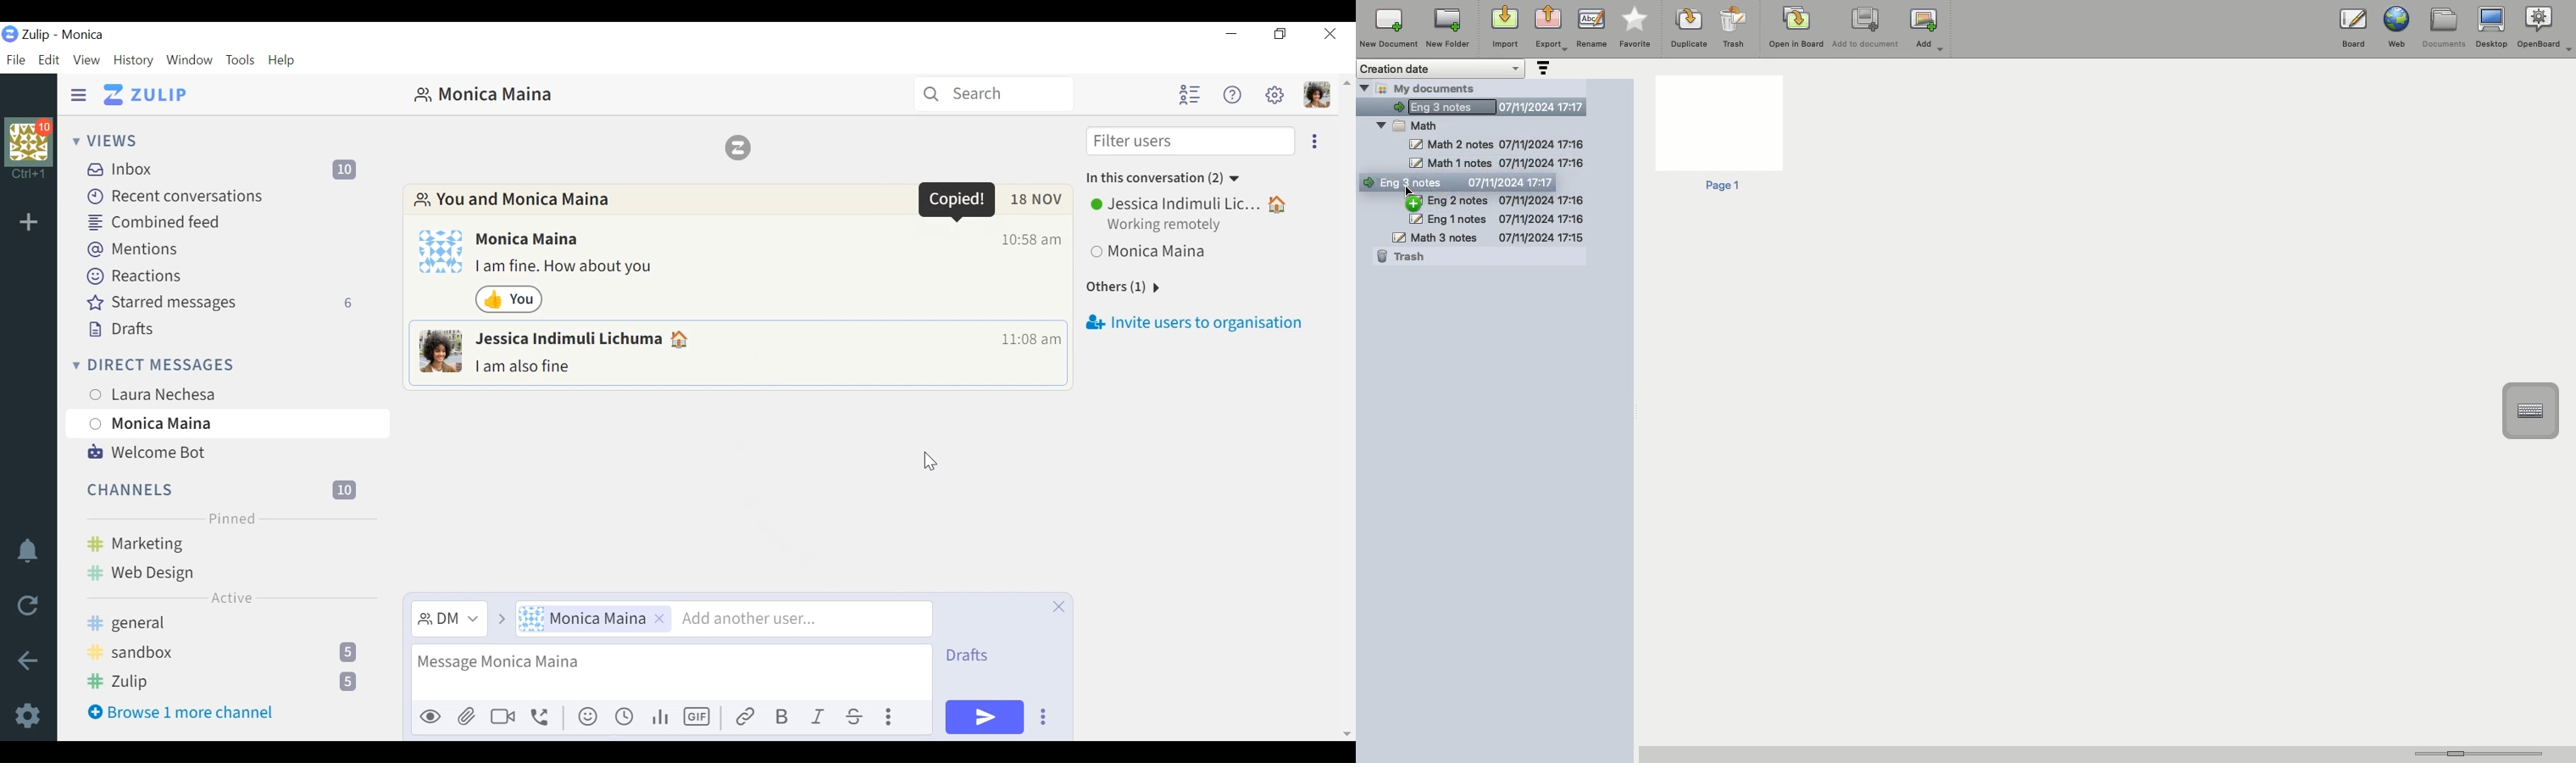 The height and width of the screenshot is (784, 2576). I want to click on Welcome Bot, so click(145, 453).